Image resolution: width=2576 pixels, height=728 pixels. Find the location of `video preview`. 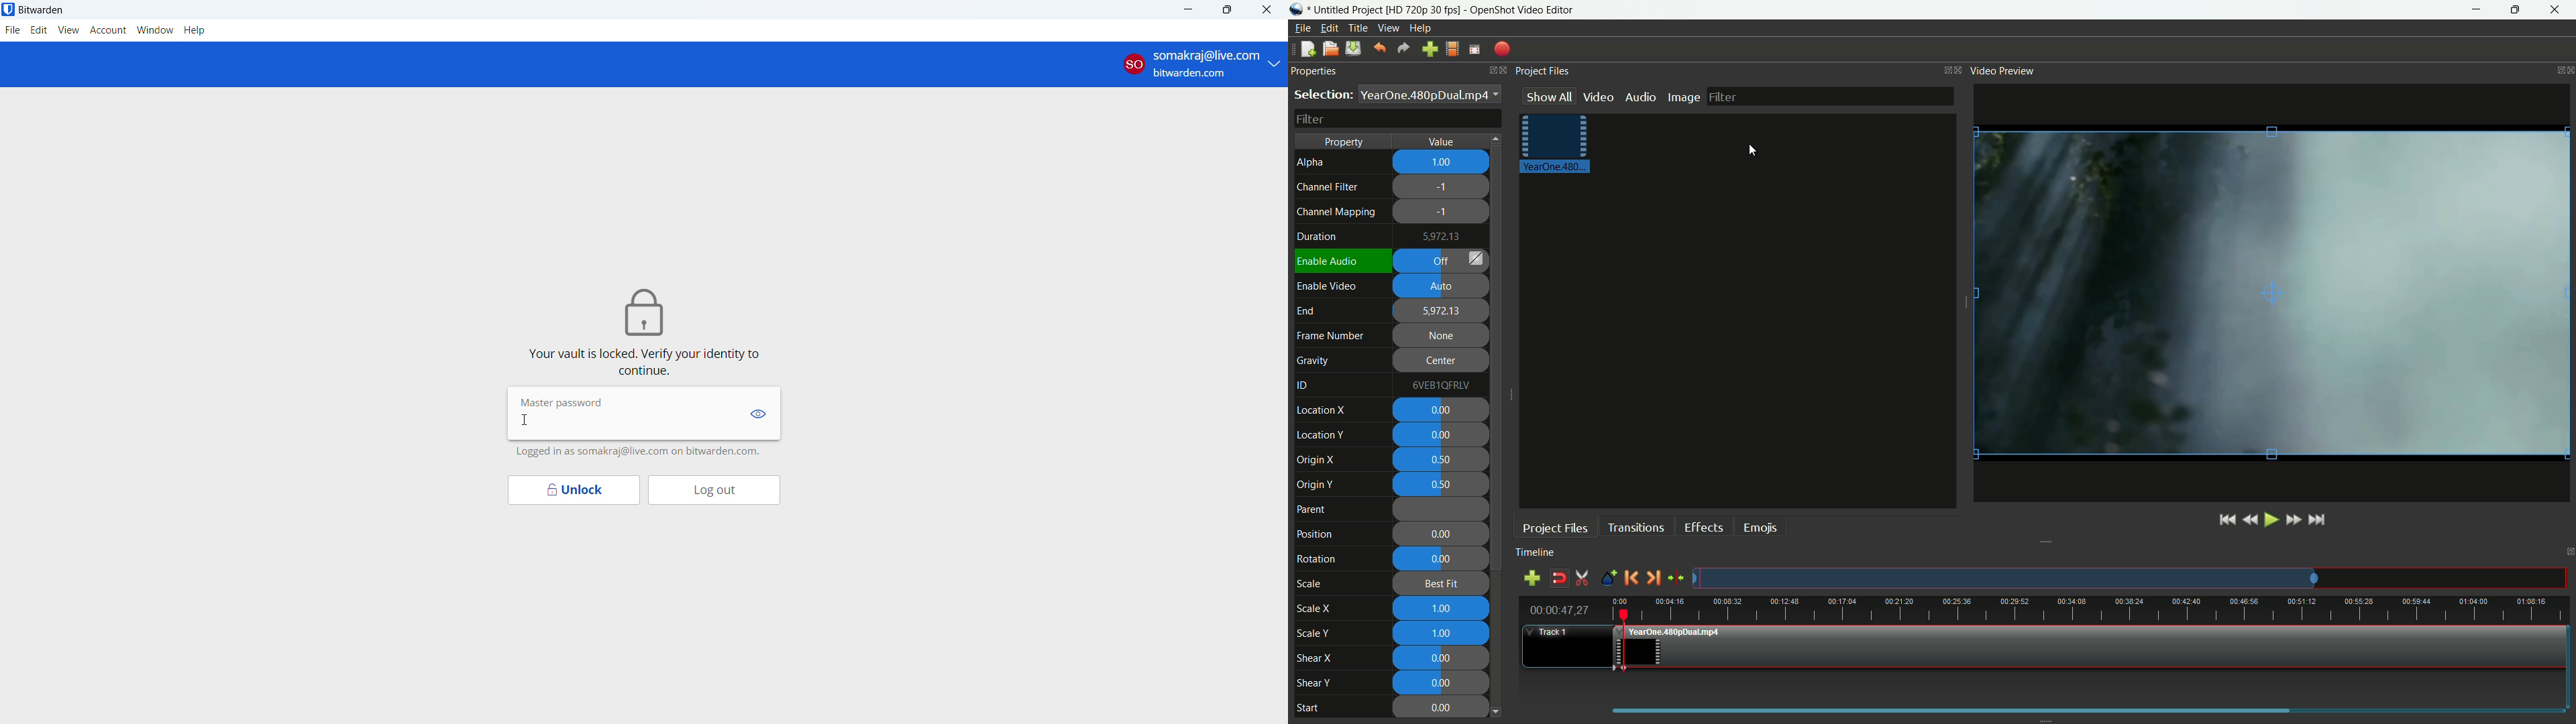

video preview is located at coordinates (2002, 70).